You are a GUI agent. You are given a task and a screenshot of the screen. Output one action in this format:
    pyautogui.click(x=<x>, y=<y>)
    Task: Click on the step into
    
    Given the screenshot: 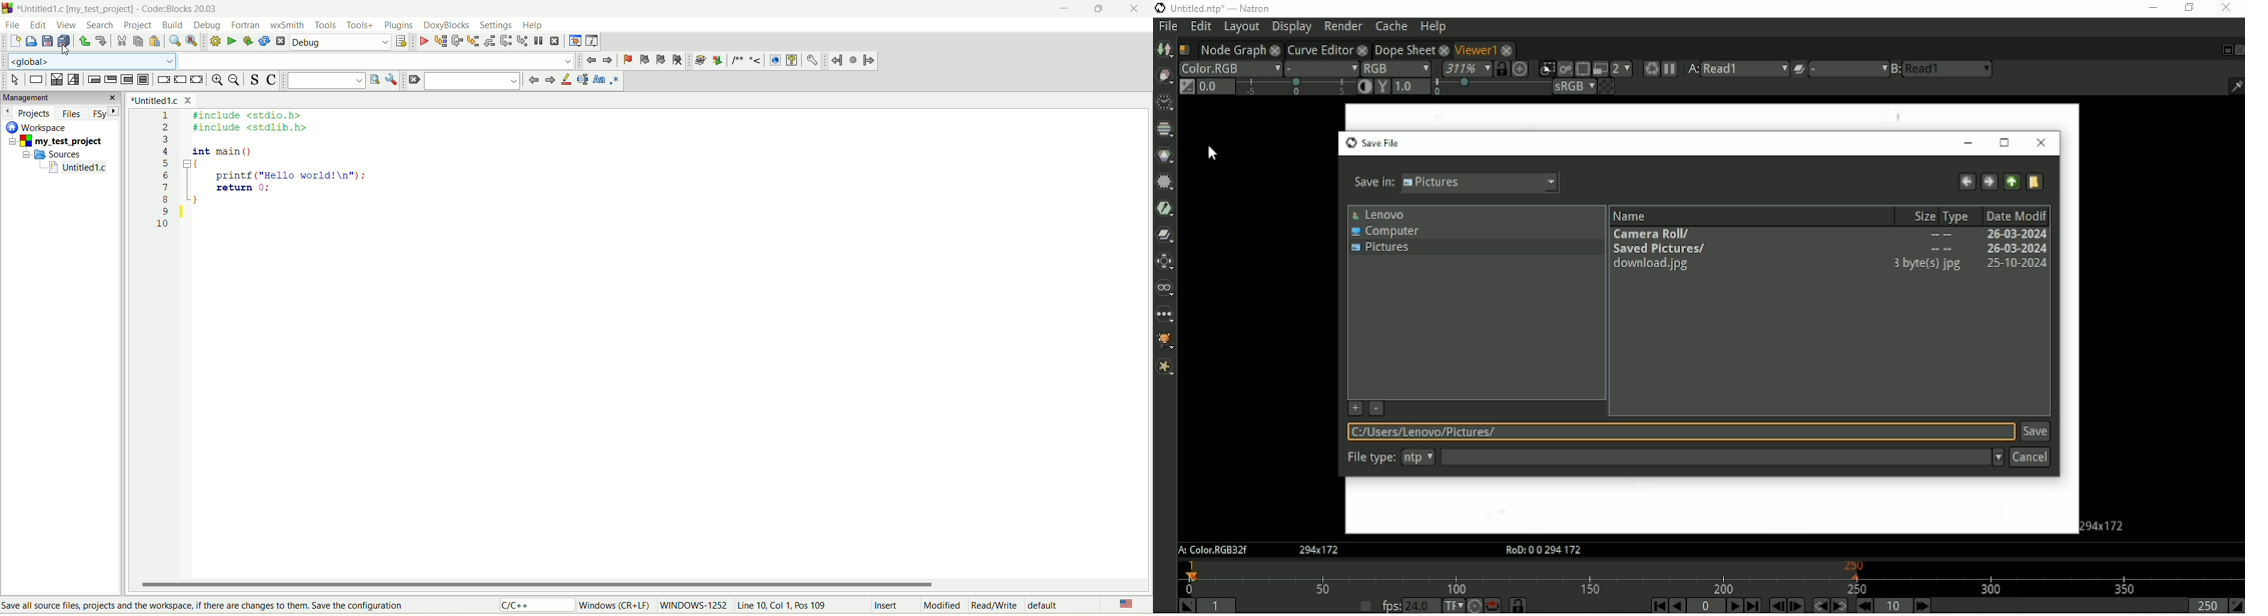 What is the action you would take?
    pyautogui.click(x=473, y=41)
    